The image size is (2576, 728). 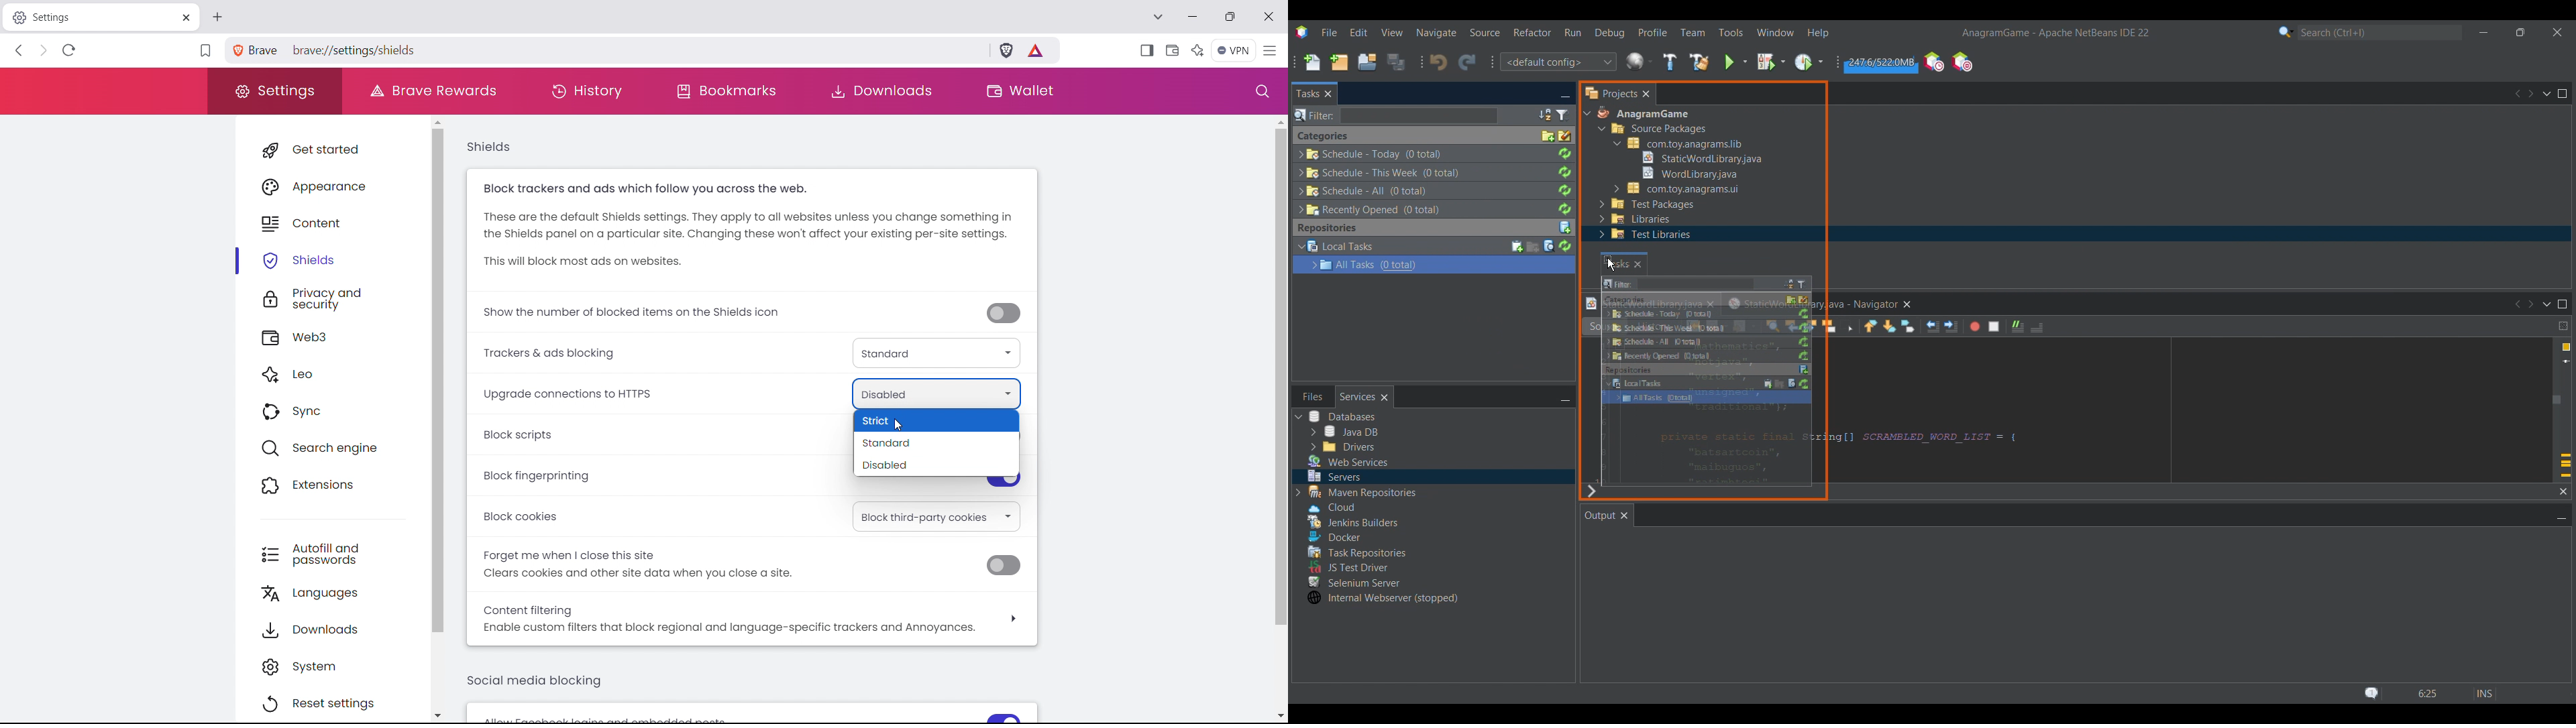 I want to click on Maximize window, so click(x=2562, y=93).